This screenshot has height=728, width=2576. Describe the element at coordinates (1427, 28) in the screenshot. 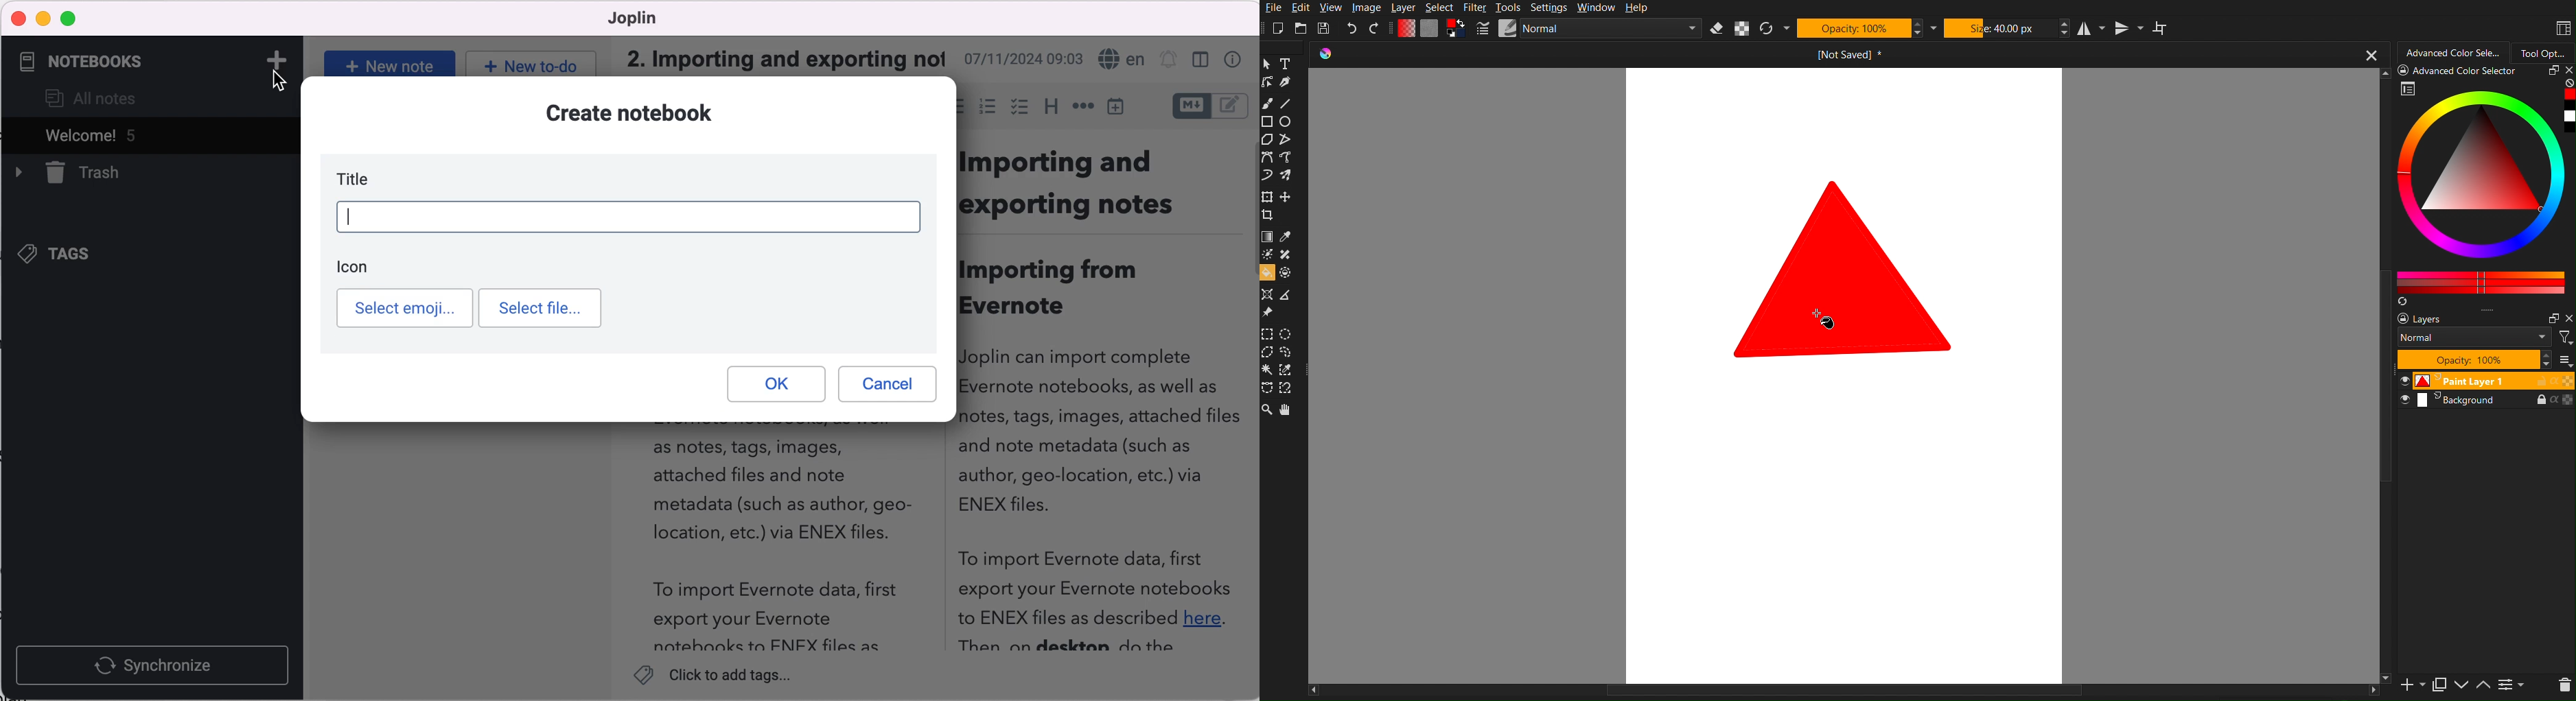

I see `Color Settings` at that location.